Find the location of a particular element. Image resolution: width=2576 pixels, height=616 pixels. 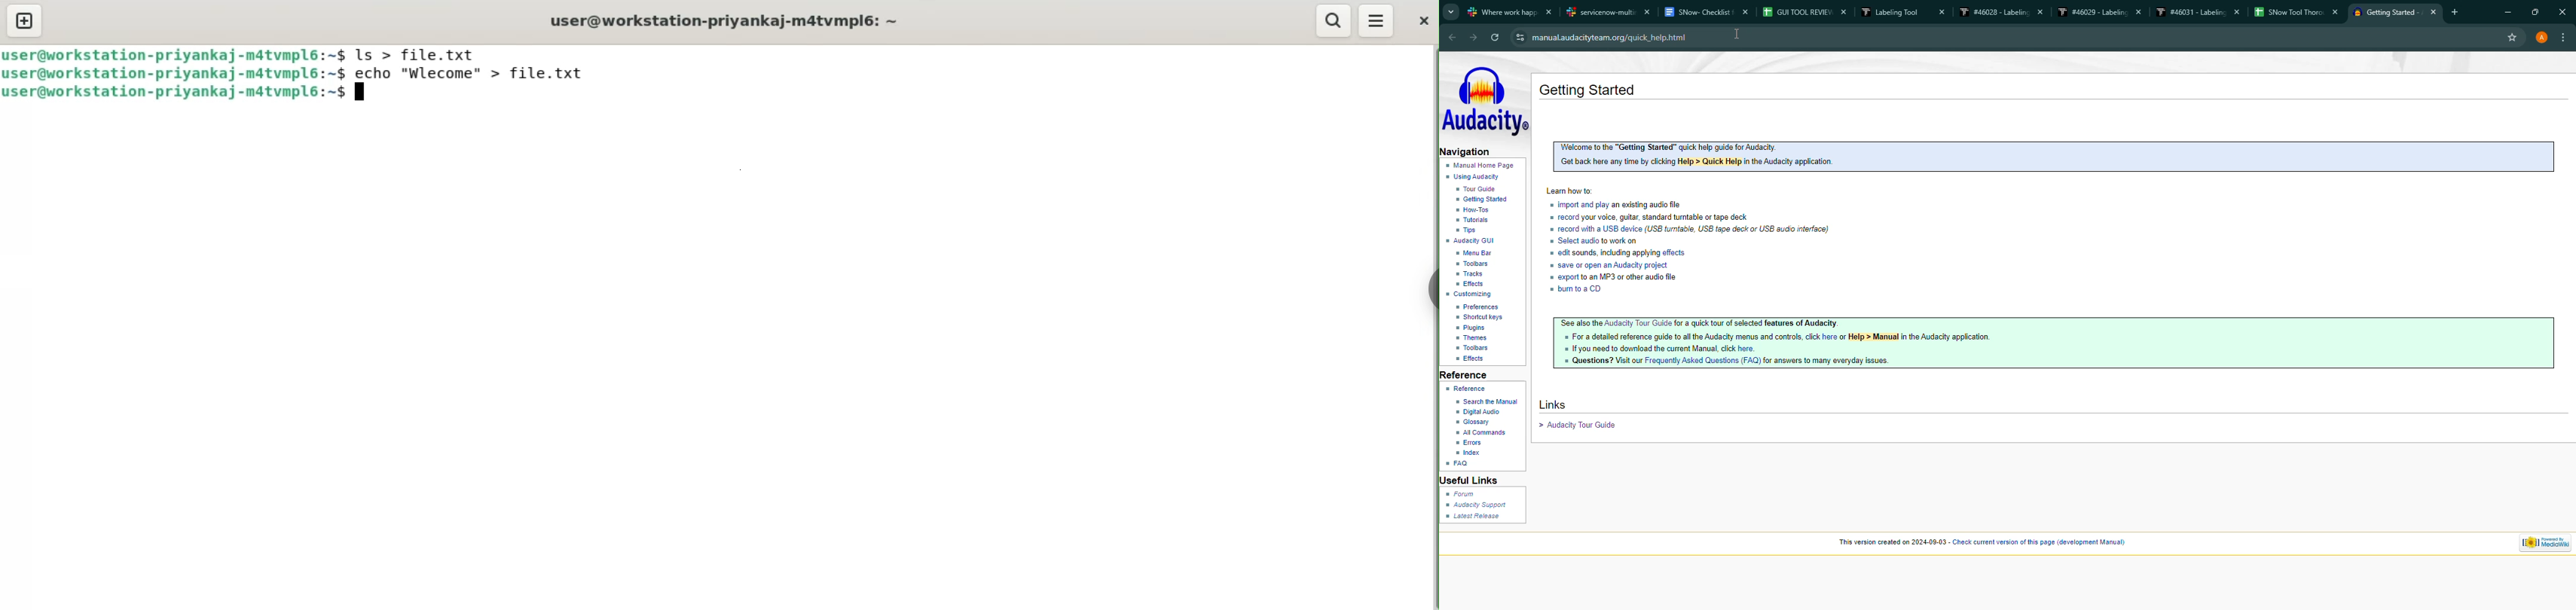

#46028 - Labeling is located at coordinates (2002, 12).